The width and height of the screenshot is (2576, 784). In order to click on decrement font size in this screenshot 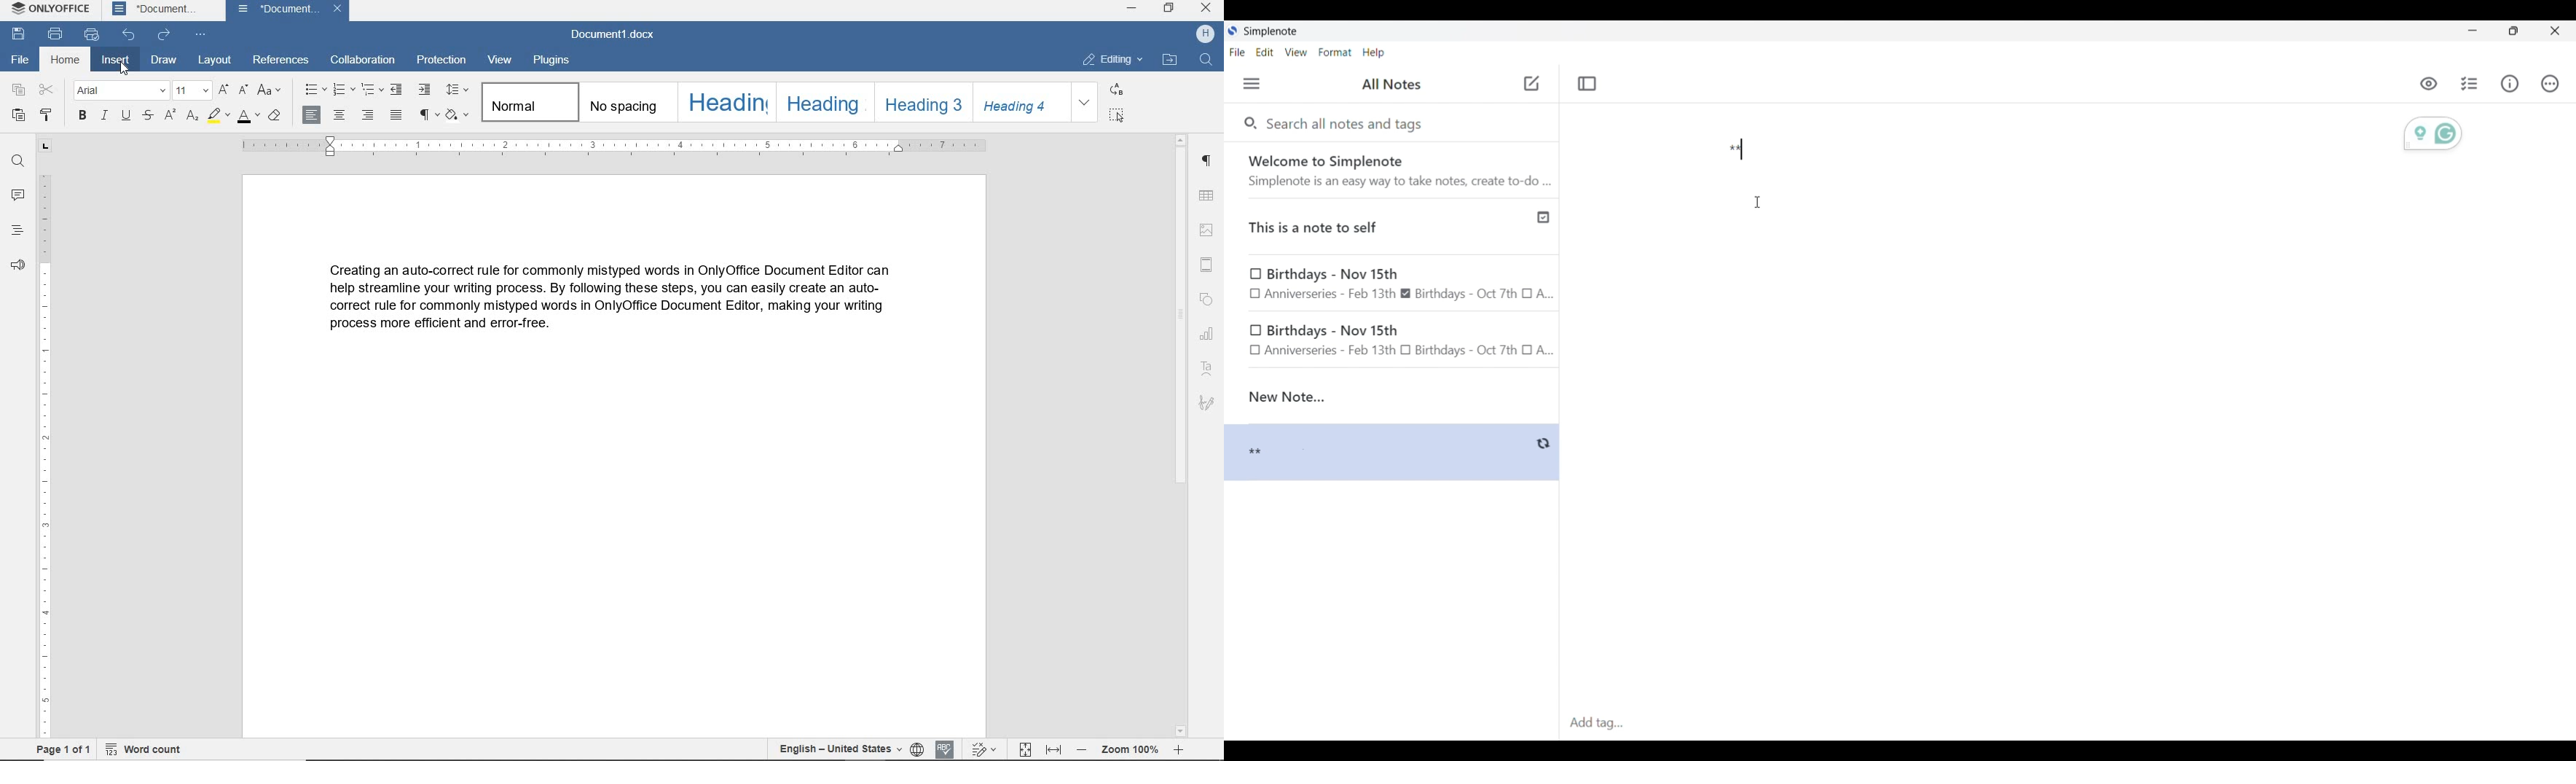, I will do `click(243, 90)`.